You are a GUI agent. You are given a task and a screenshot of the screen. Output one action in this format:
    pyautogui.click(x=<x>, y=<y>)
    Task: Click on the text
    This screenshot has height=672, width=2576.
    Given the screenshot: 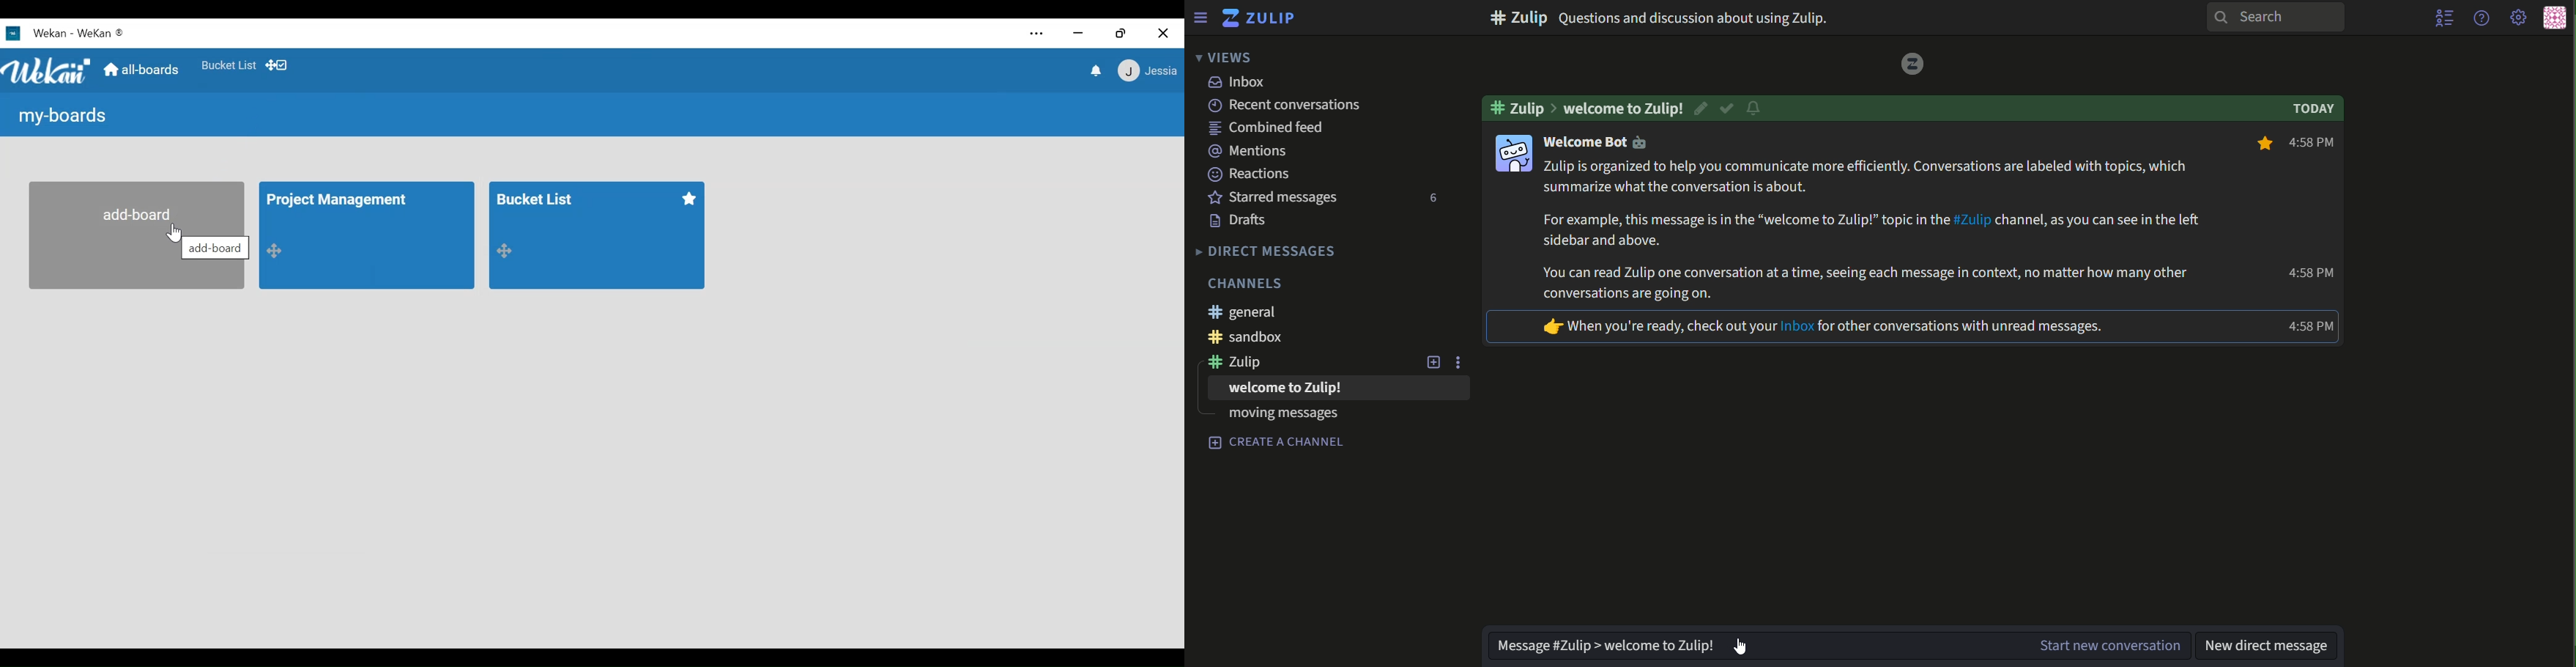 What is the action you would take?
    pyautogui.click(x=1244, y=312)
    